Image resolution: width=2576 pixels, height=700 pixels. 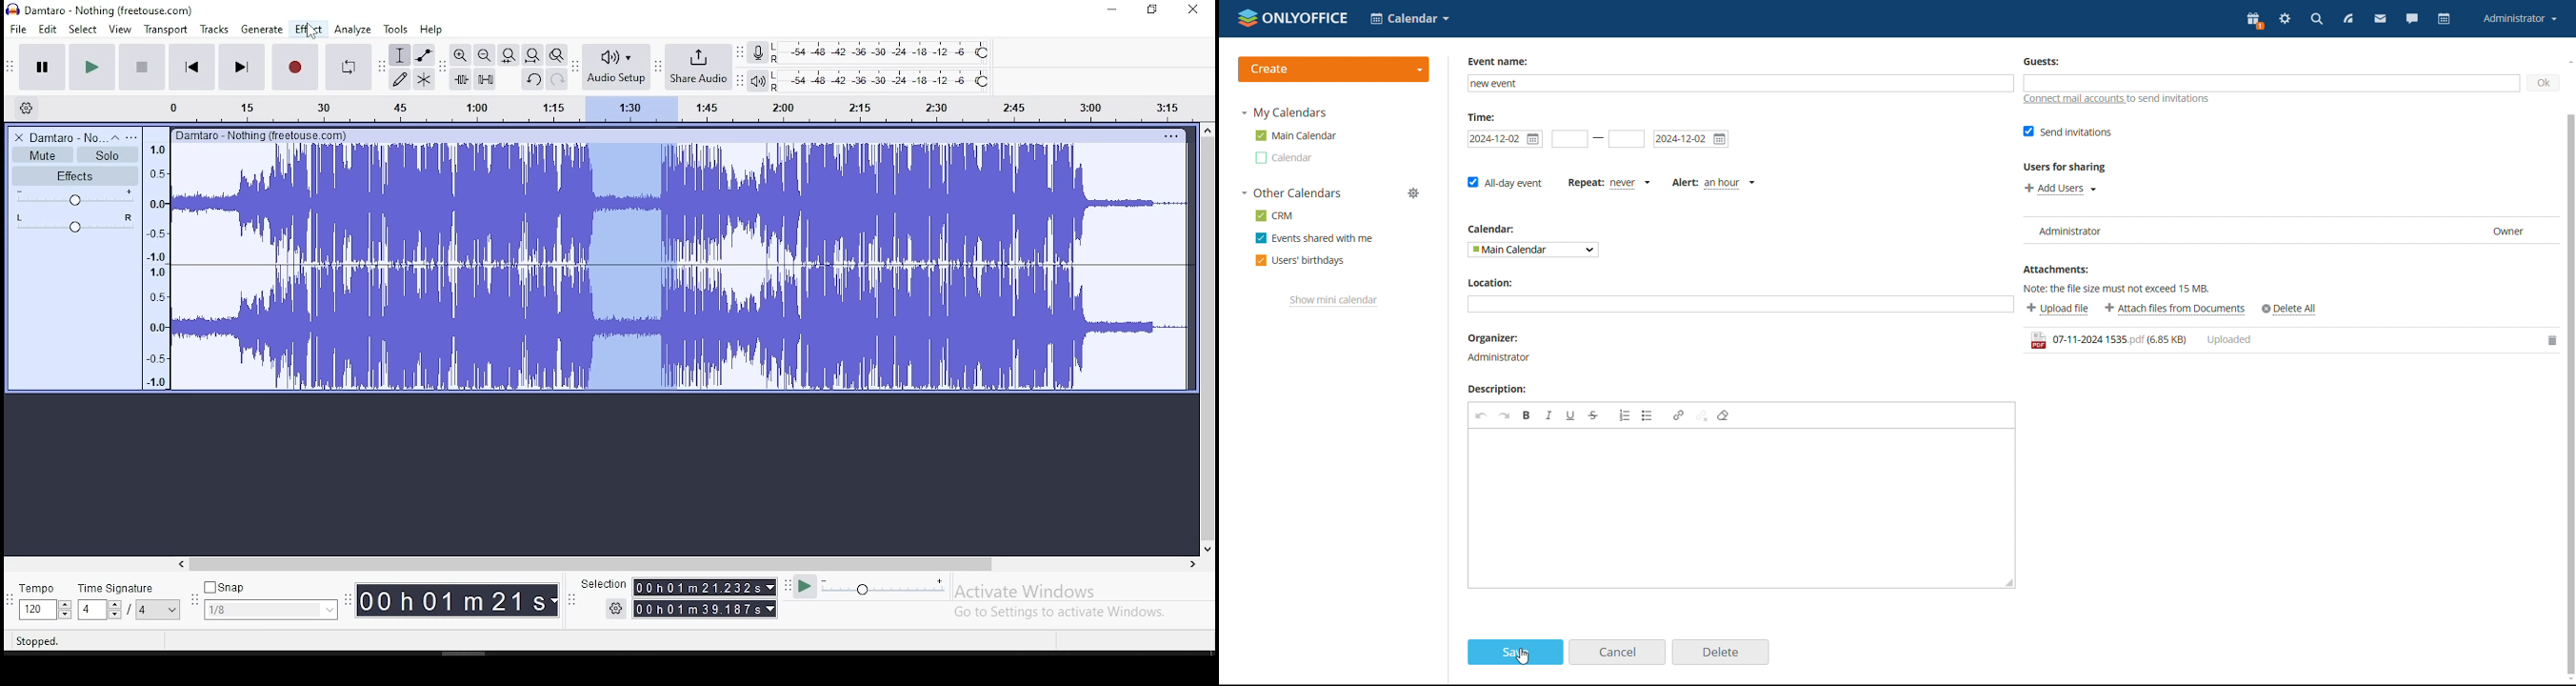 I want to click on logo, so click(x=1294, y=18).